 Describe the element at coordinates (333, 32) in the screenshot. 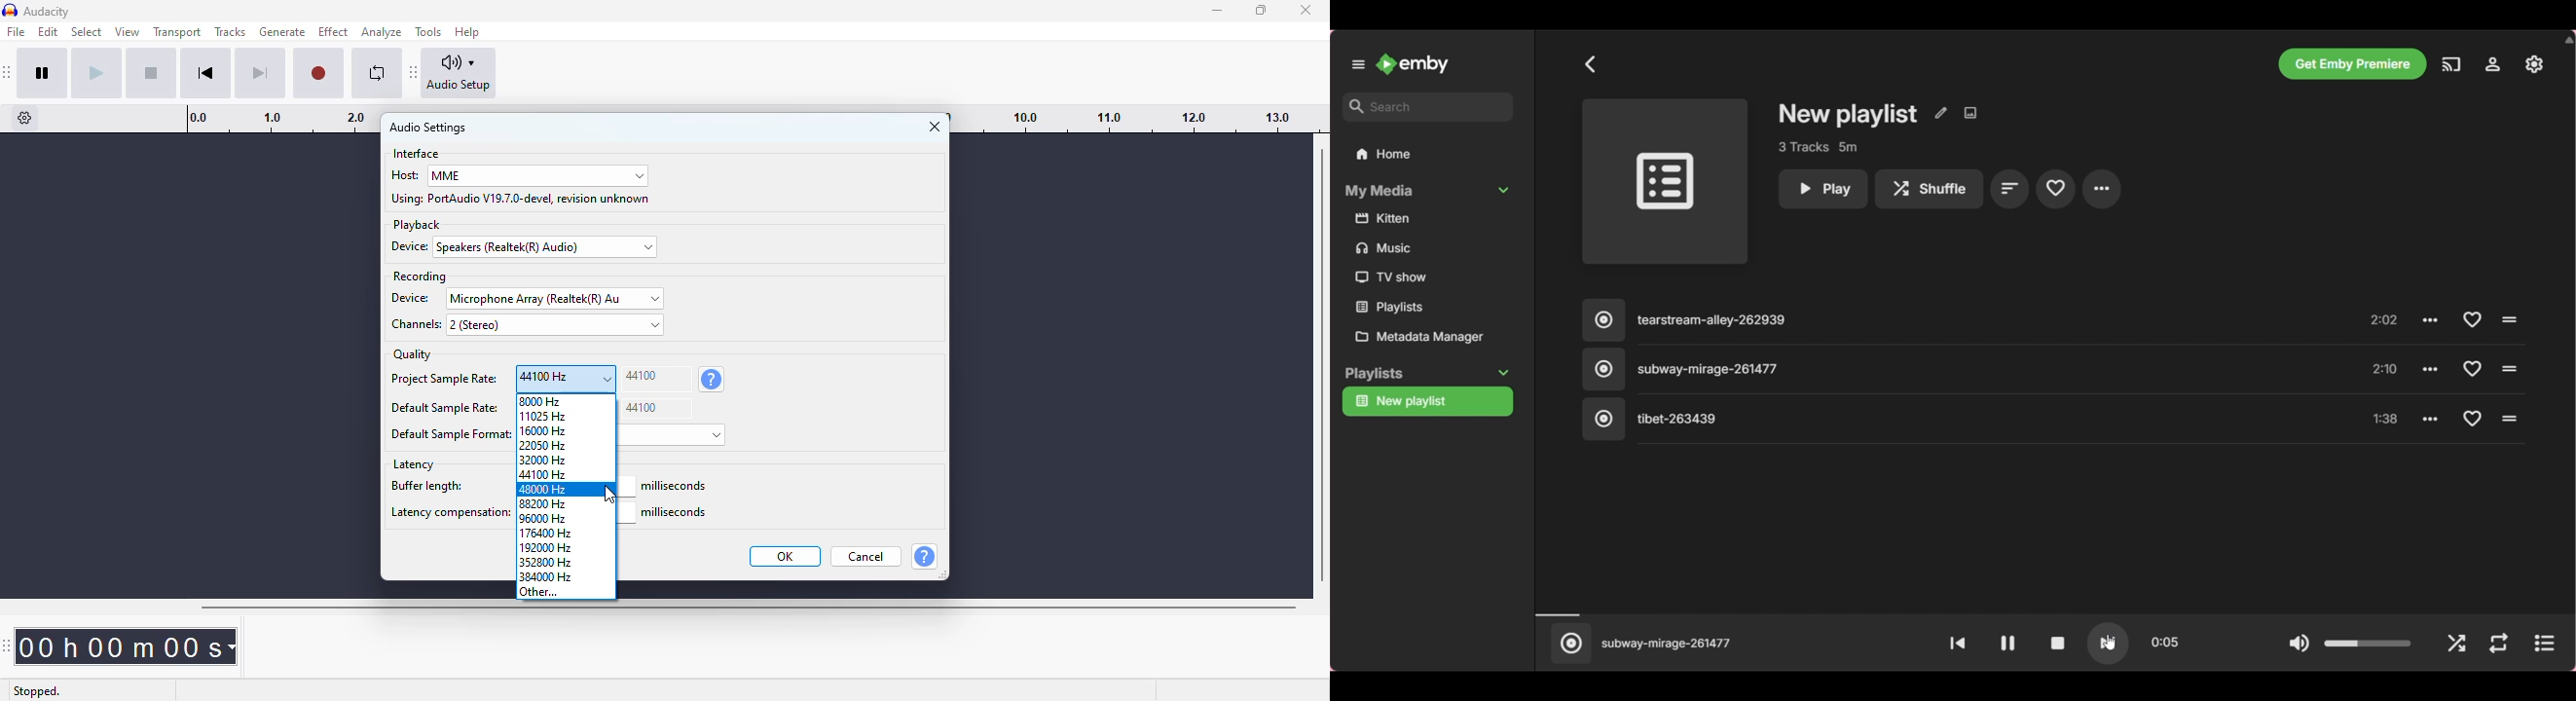

I see `effect` at that location.